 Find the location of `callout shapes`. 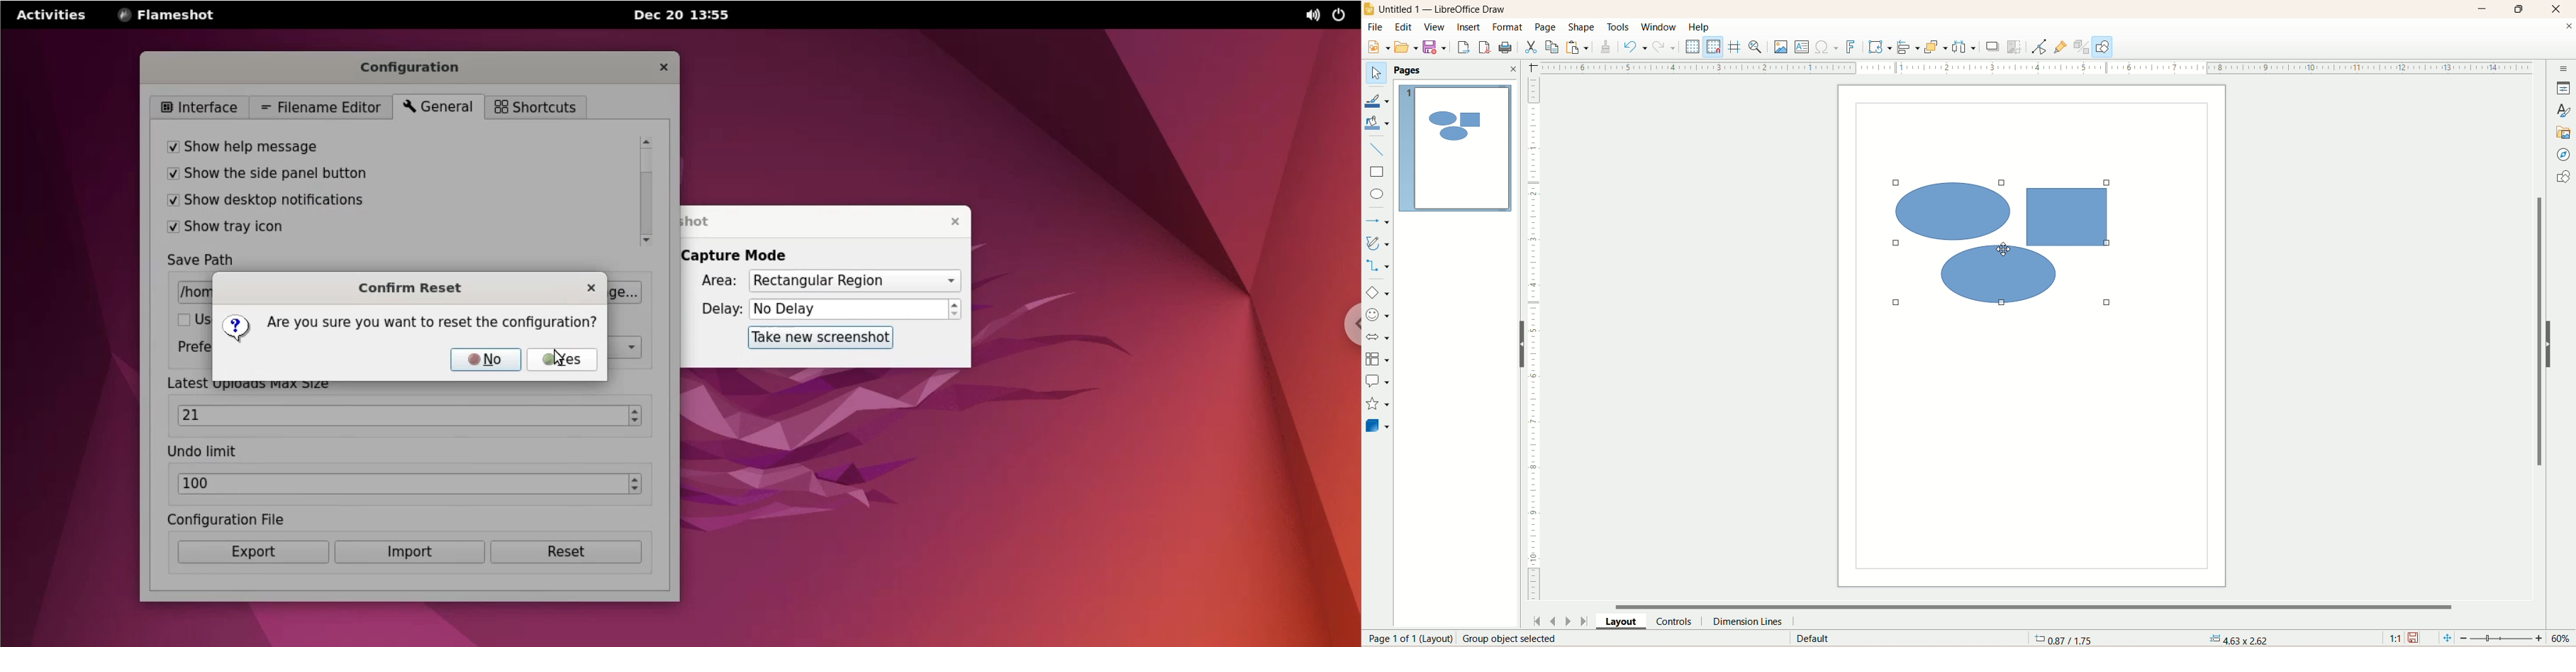

callout shapes is located at coordinates (1377, 382).